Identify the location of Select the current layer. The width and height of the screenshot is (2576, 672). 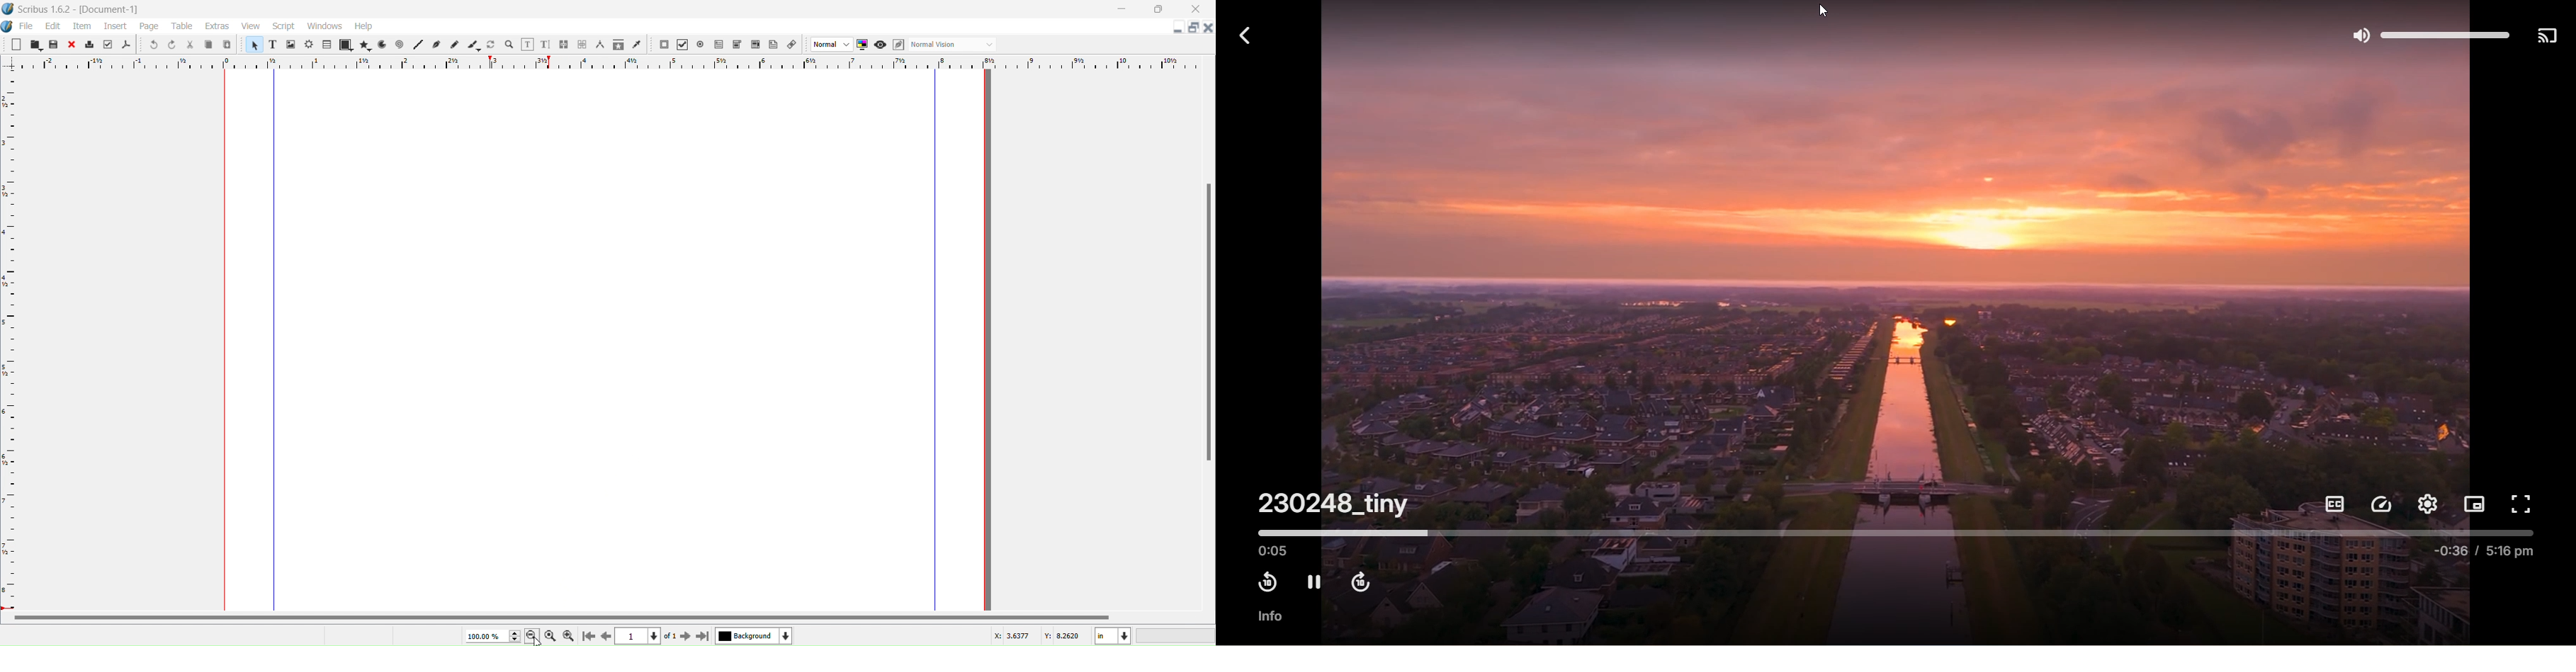
(754, 635).